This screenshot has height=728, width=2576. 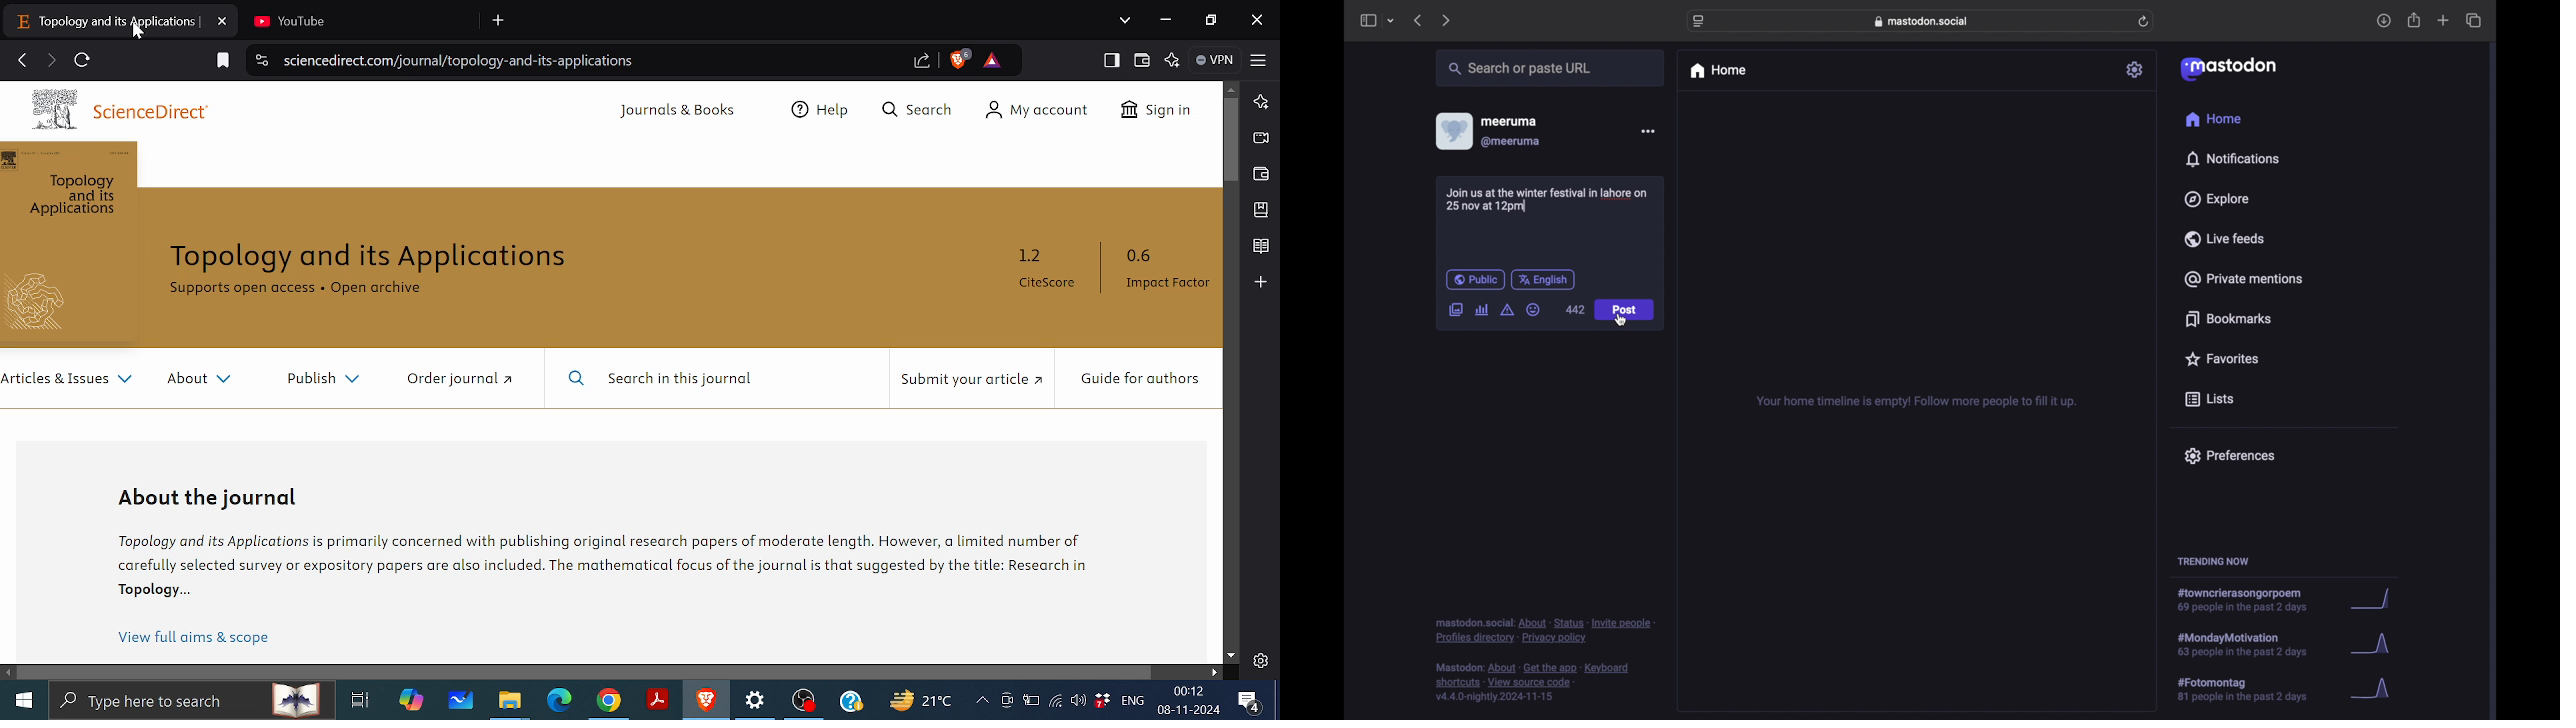 I want to click on your home timeline is empty! follow more people to fill it up, so click(x=1916, y=402).